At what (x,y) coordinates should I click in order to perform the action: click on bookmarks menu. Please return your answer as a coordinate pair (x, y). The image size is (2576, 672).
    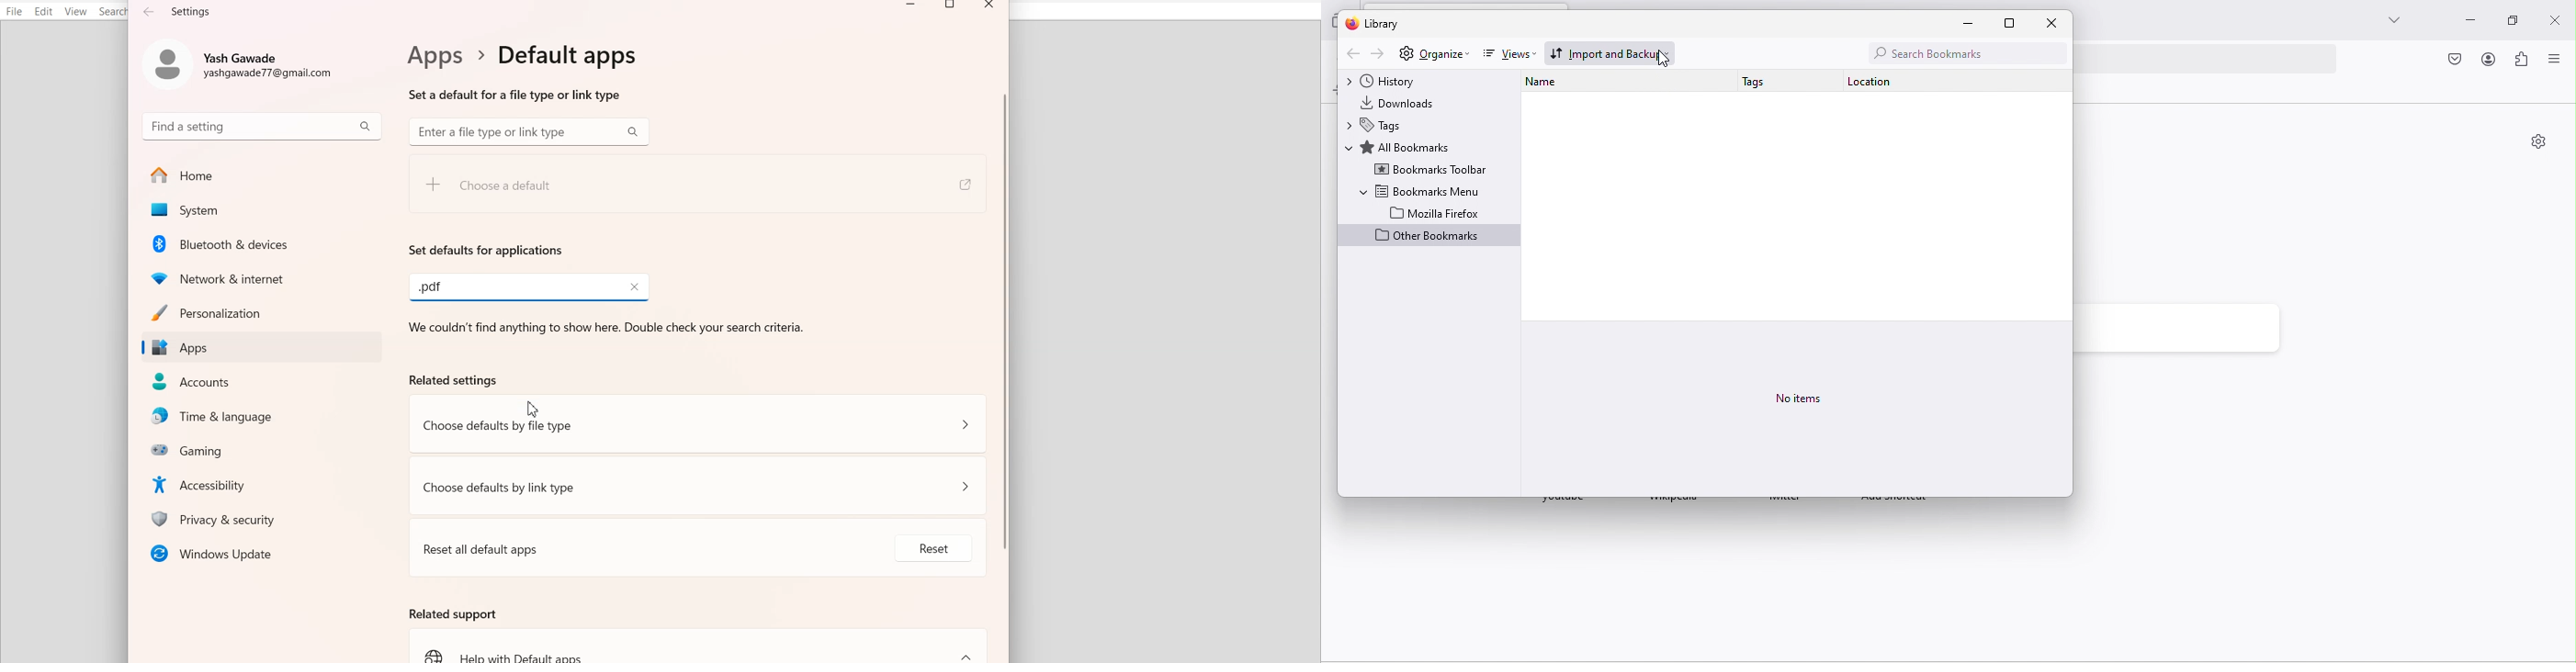
    Looking at the image, I should click on (1420, 190).